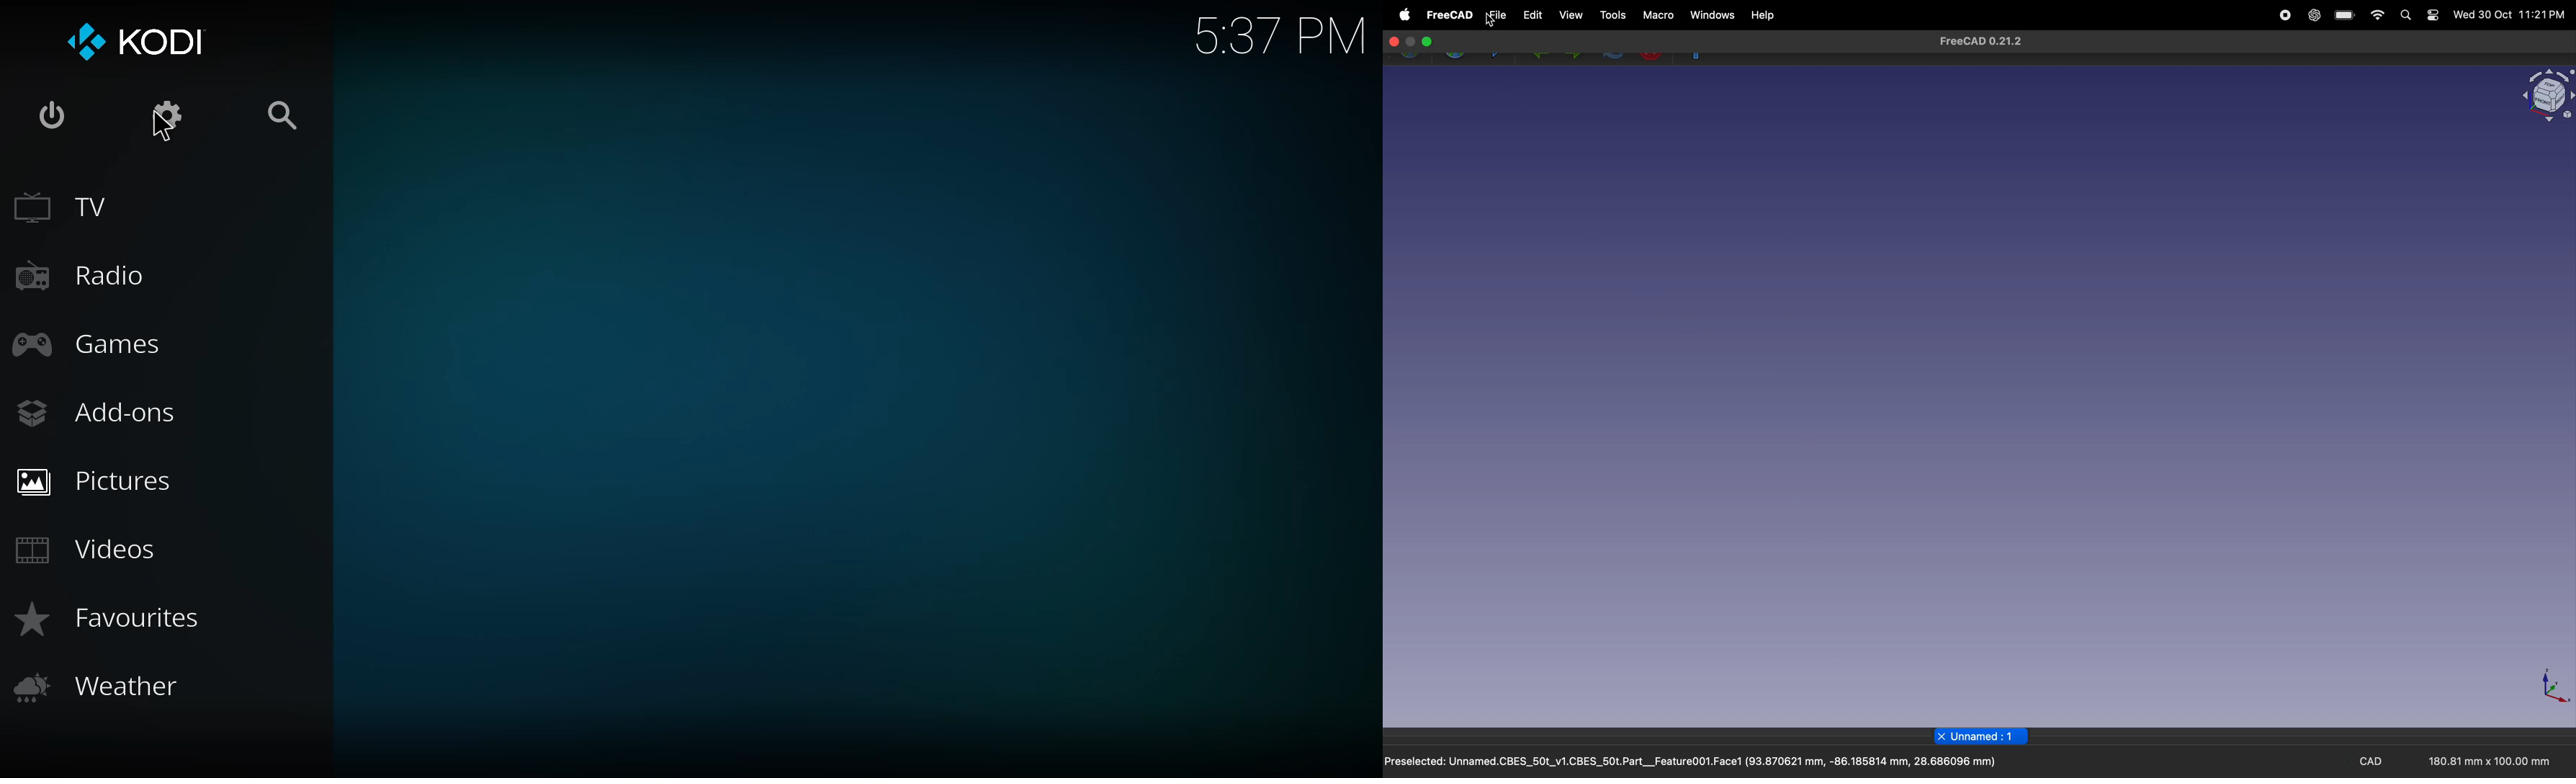 Image resolution: width=2576 pixels, height=784 pixels. What do you see at coordinates (89, 277) in the screenshot?
I see `radio` at bounding box center [89, 277].